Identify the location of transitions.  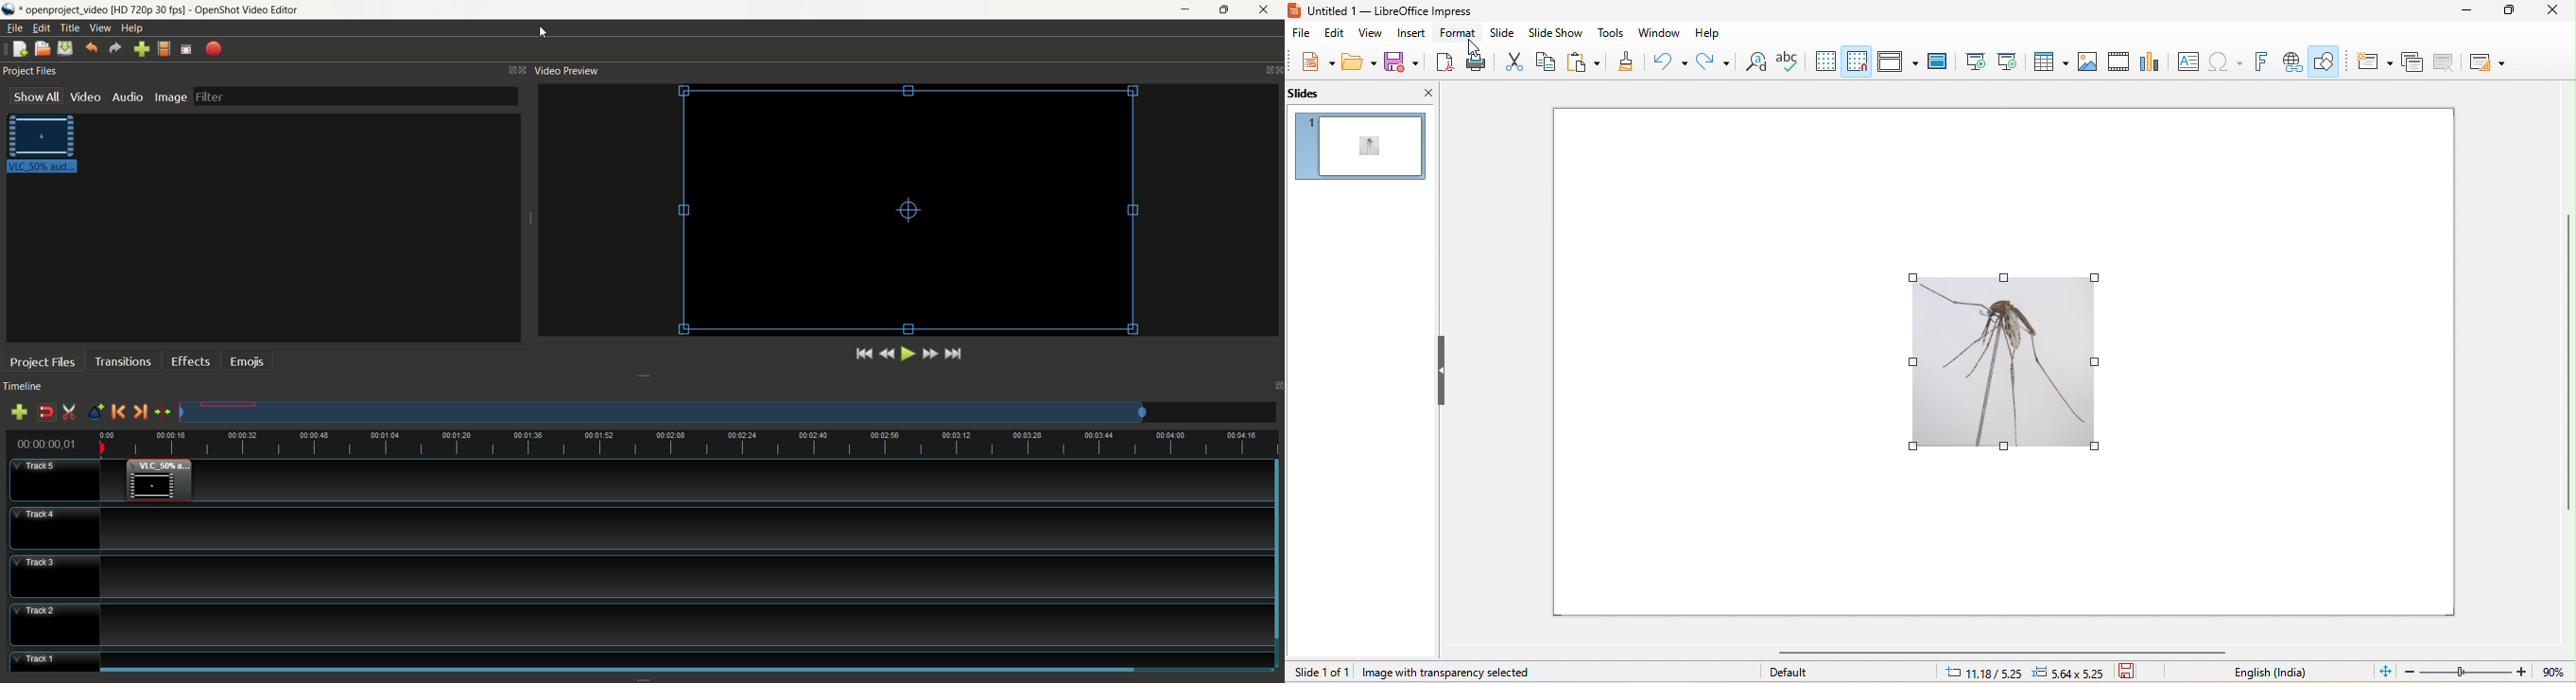
(121, 362).